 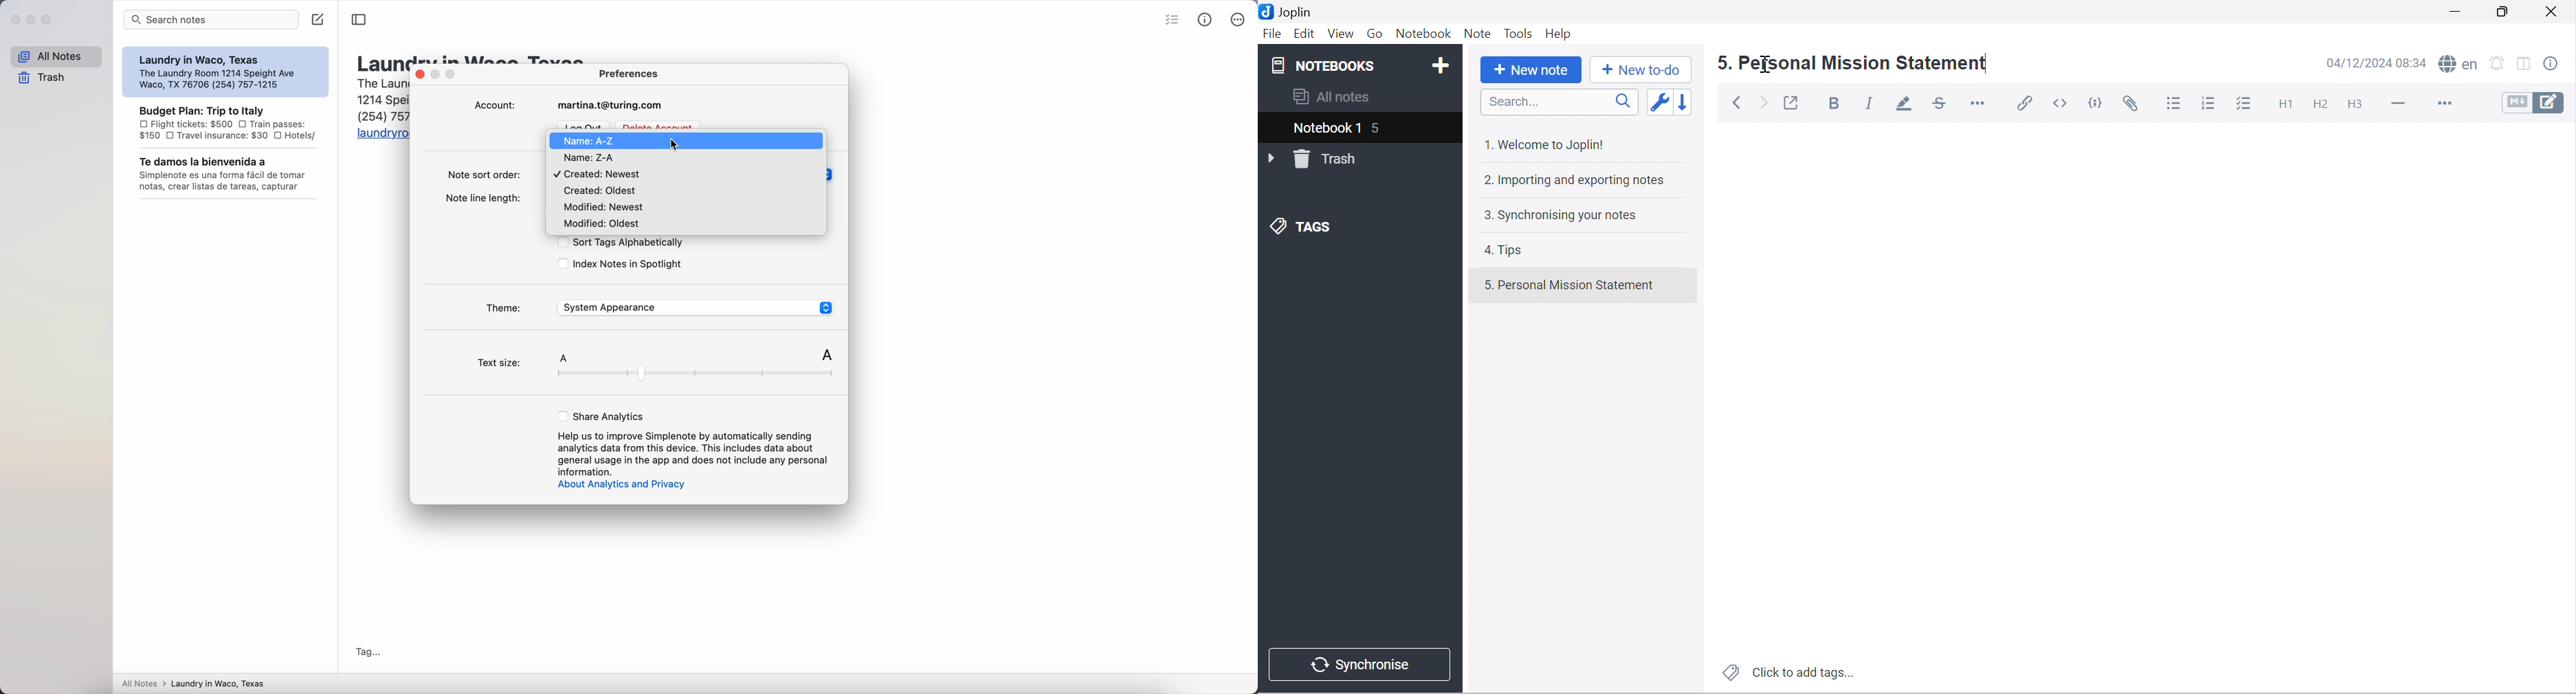 I want to click on File, so click(x=1273, y=33).